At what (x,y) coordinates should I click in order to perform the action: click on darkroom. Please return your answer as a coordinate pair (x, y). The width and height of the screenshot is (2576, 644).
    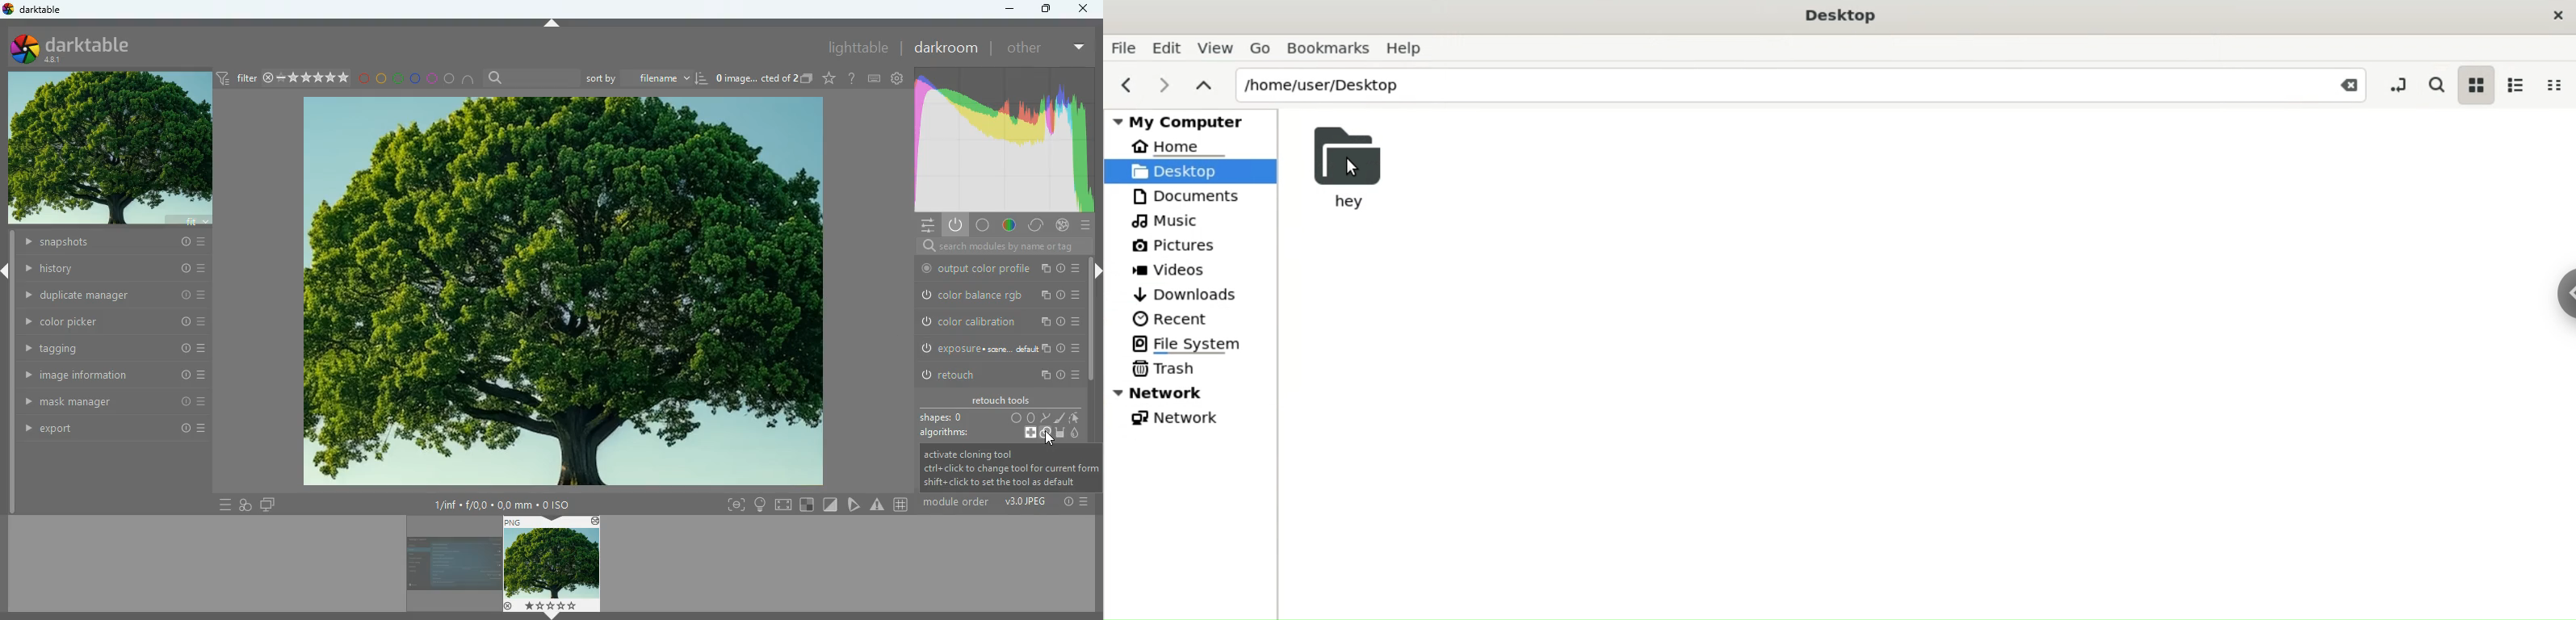
    Looking at the image, I should click on (946, 48).